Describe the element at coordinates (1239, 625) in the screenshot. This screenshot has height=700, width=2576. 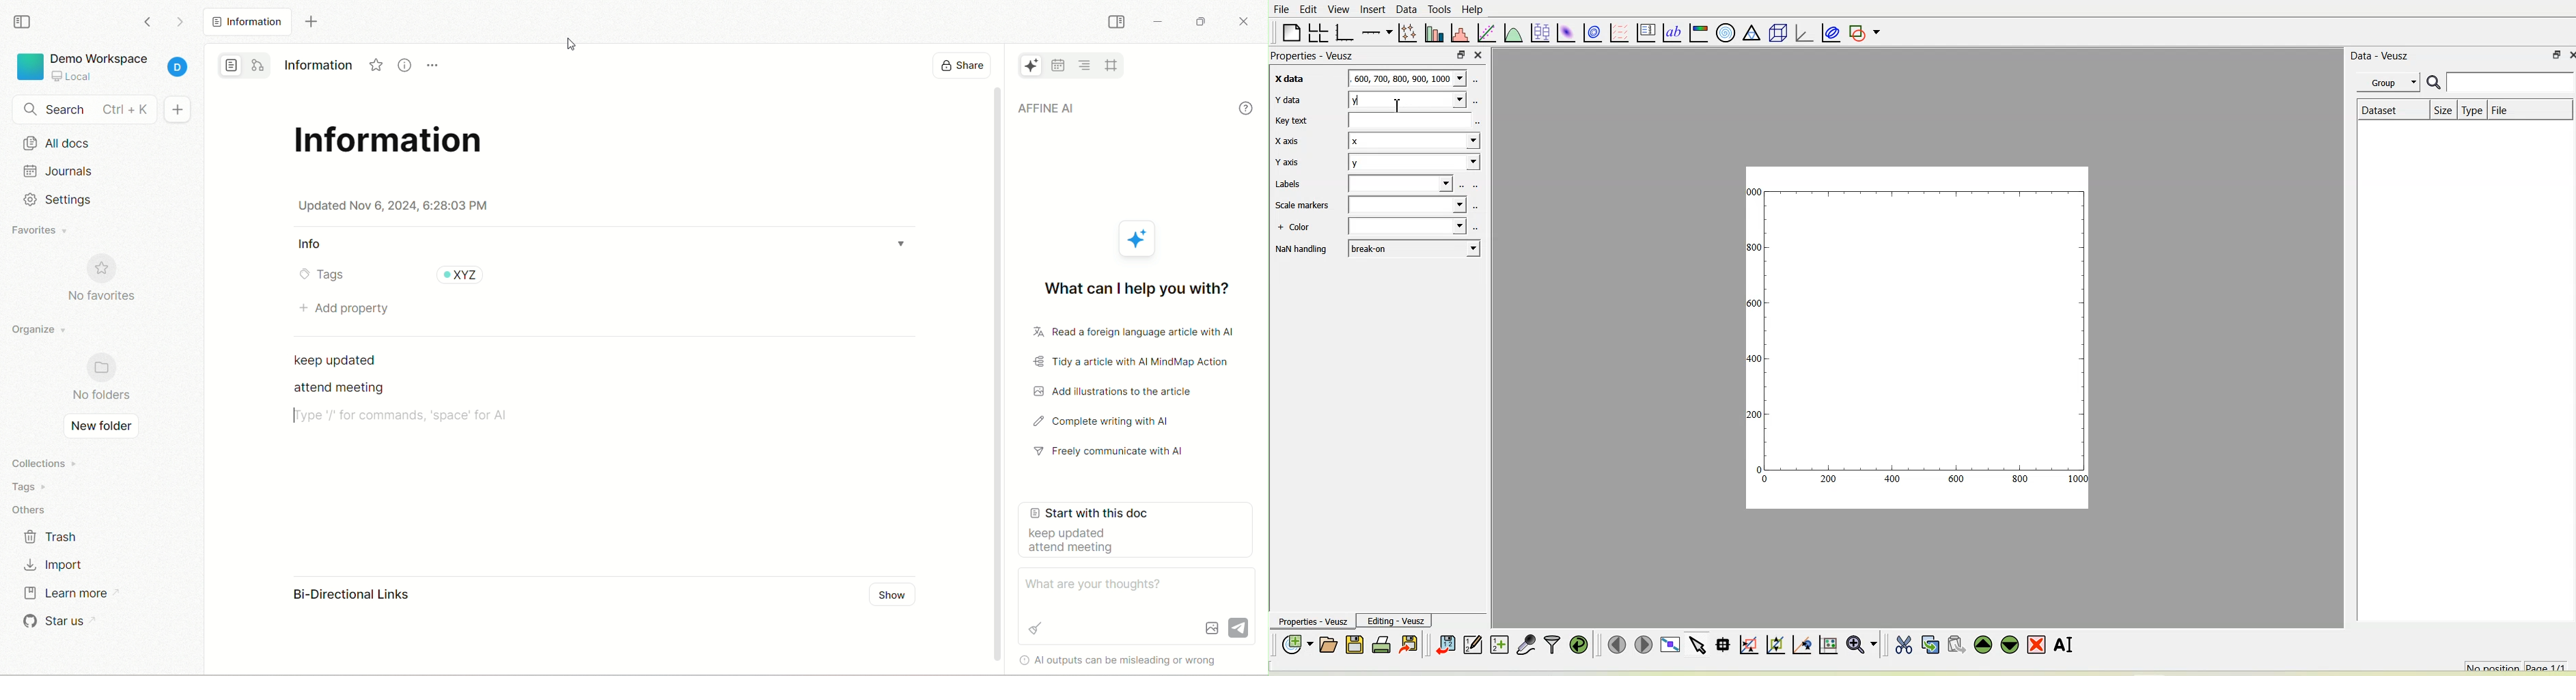
I see `Send icon` at that location.